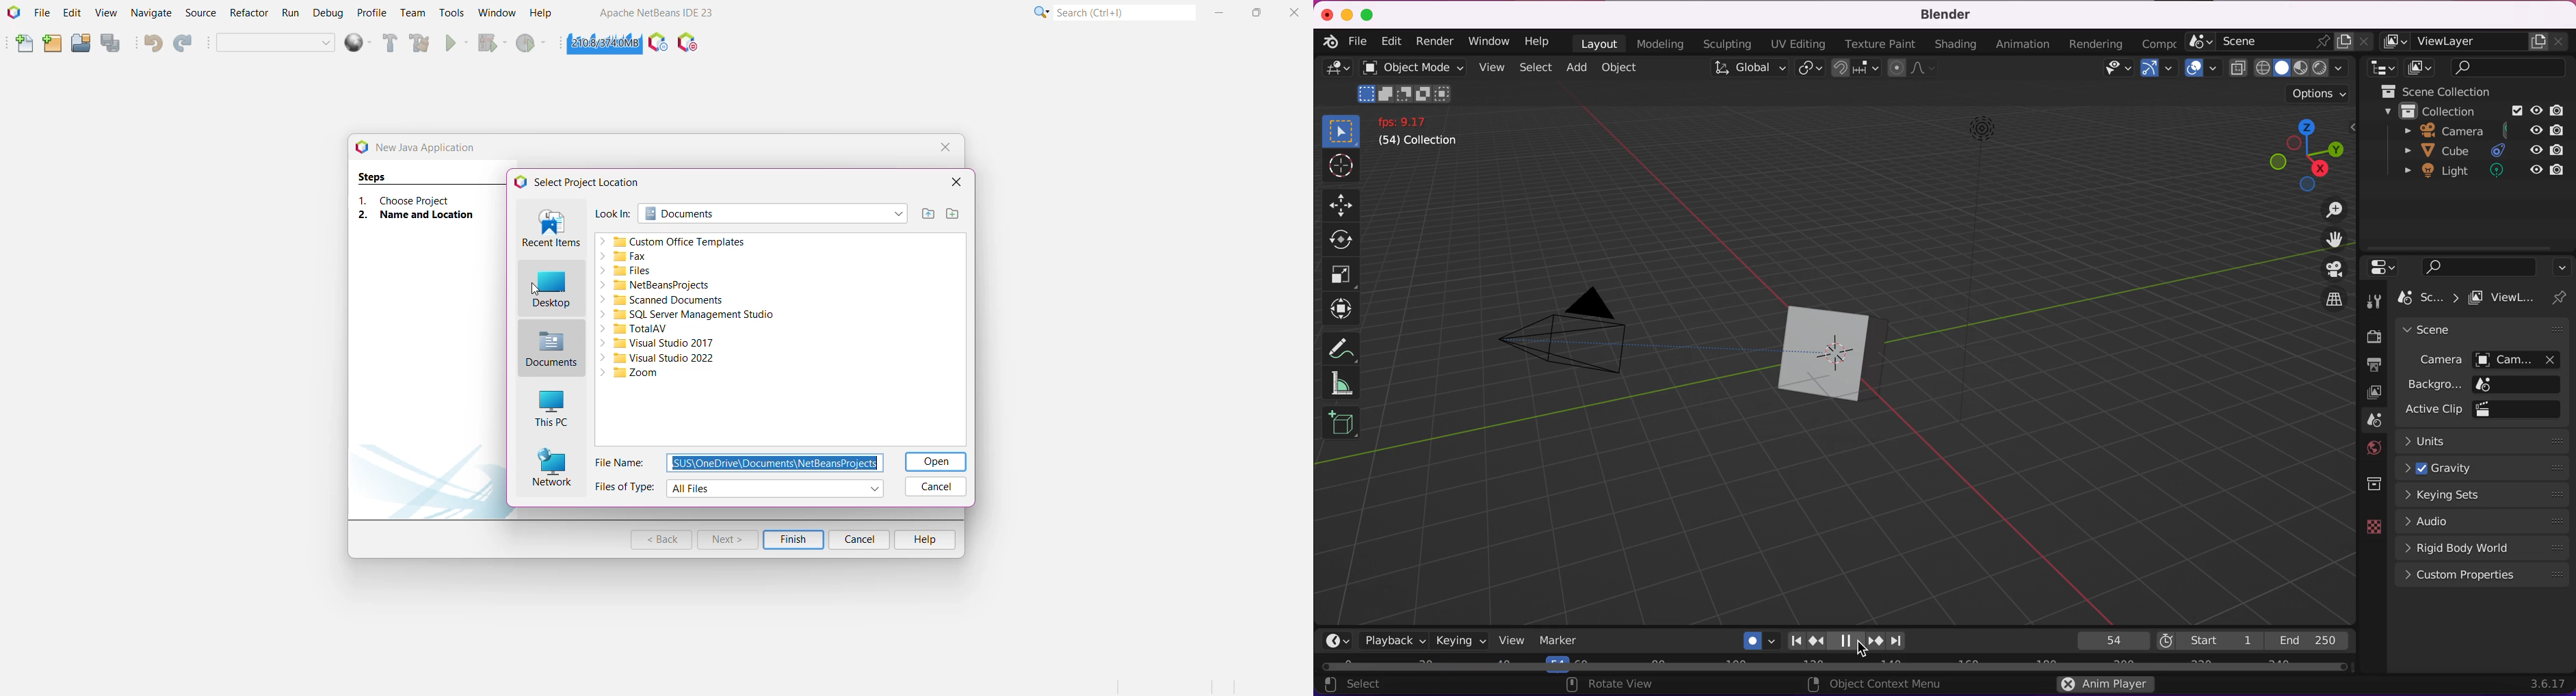 This screenshot has height=700, width=2576. Describe the element at coordinates (1978, 199) in the screenshot. I see `light` at that location.